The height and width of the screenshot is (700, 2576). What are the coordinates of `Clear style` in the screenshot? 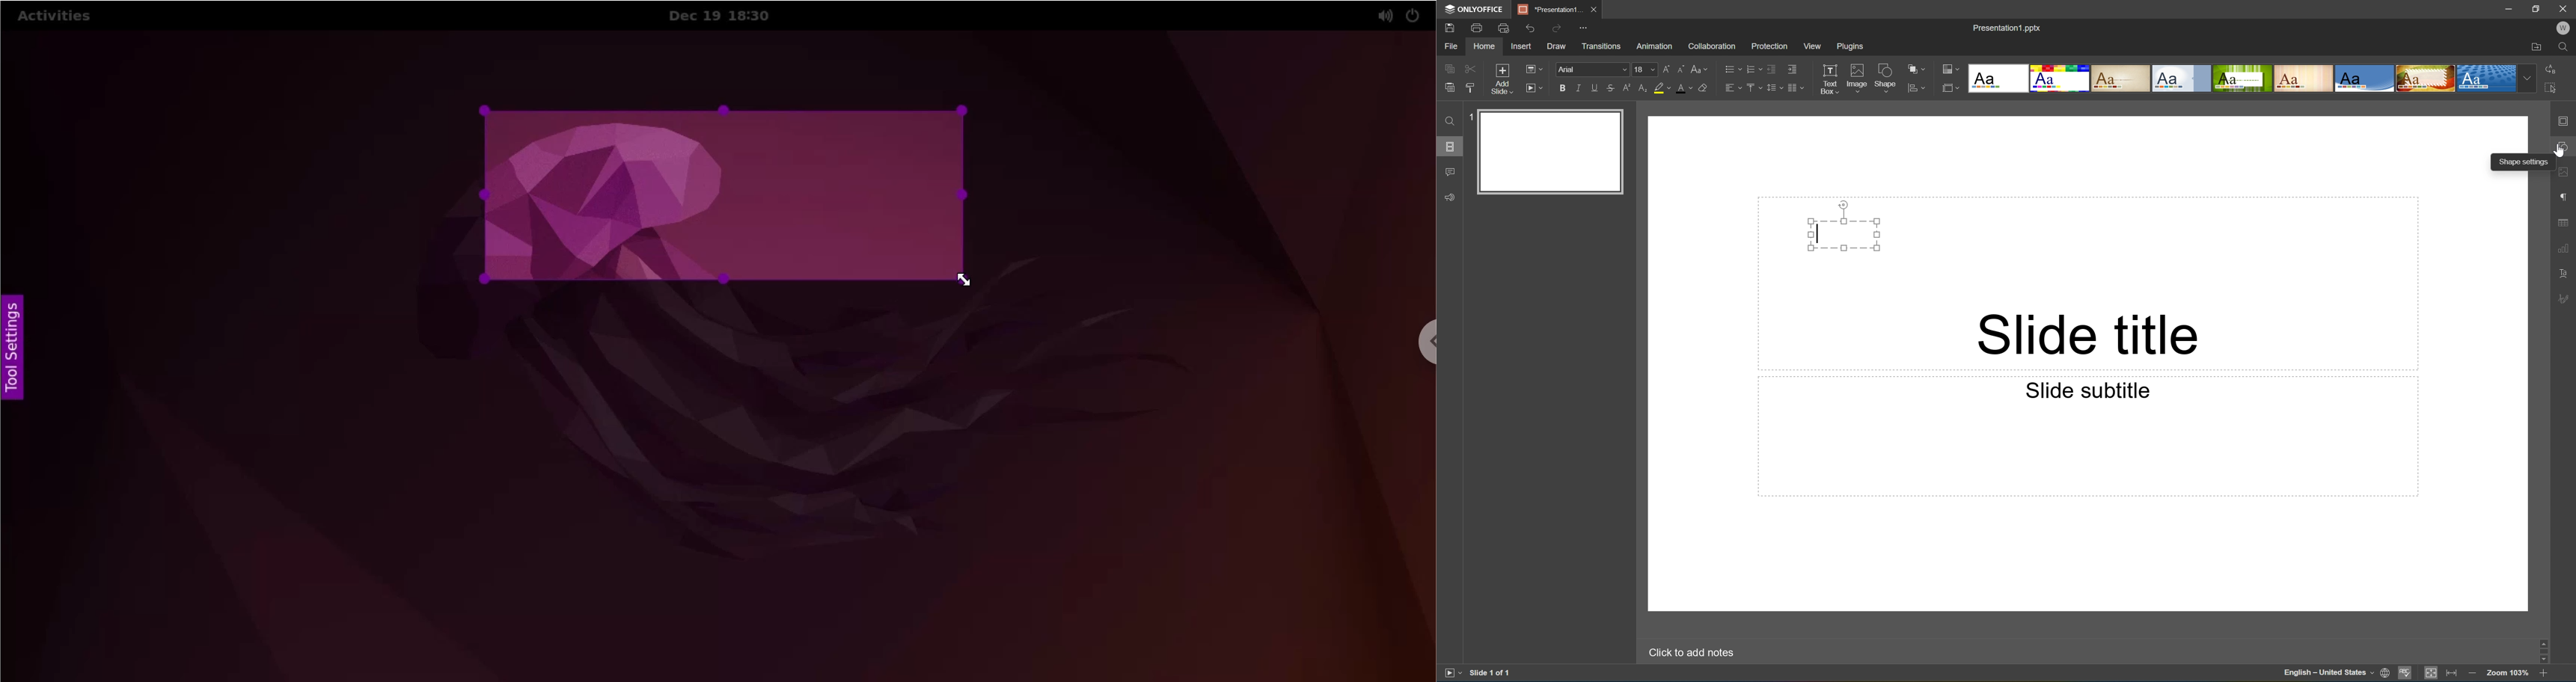 It's located at (1703, 87).